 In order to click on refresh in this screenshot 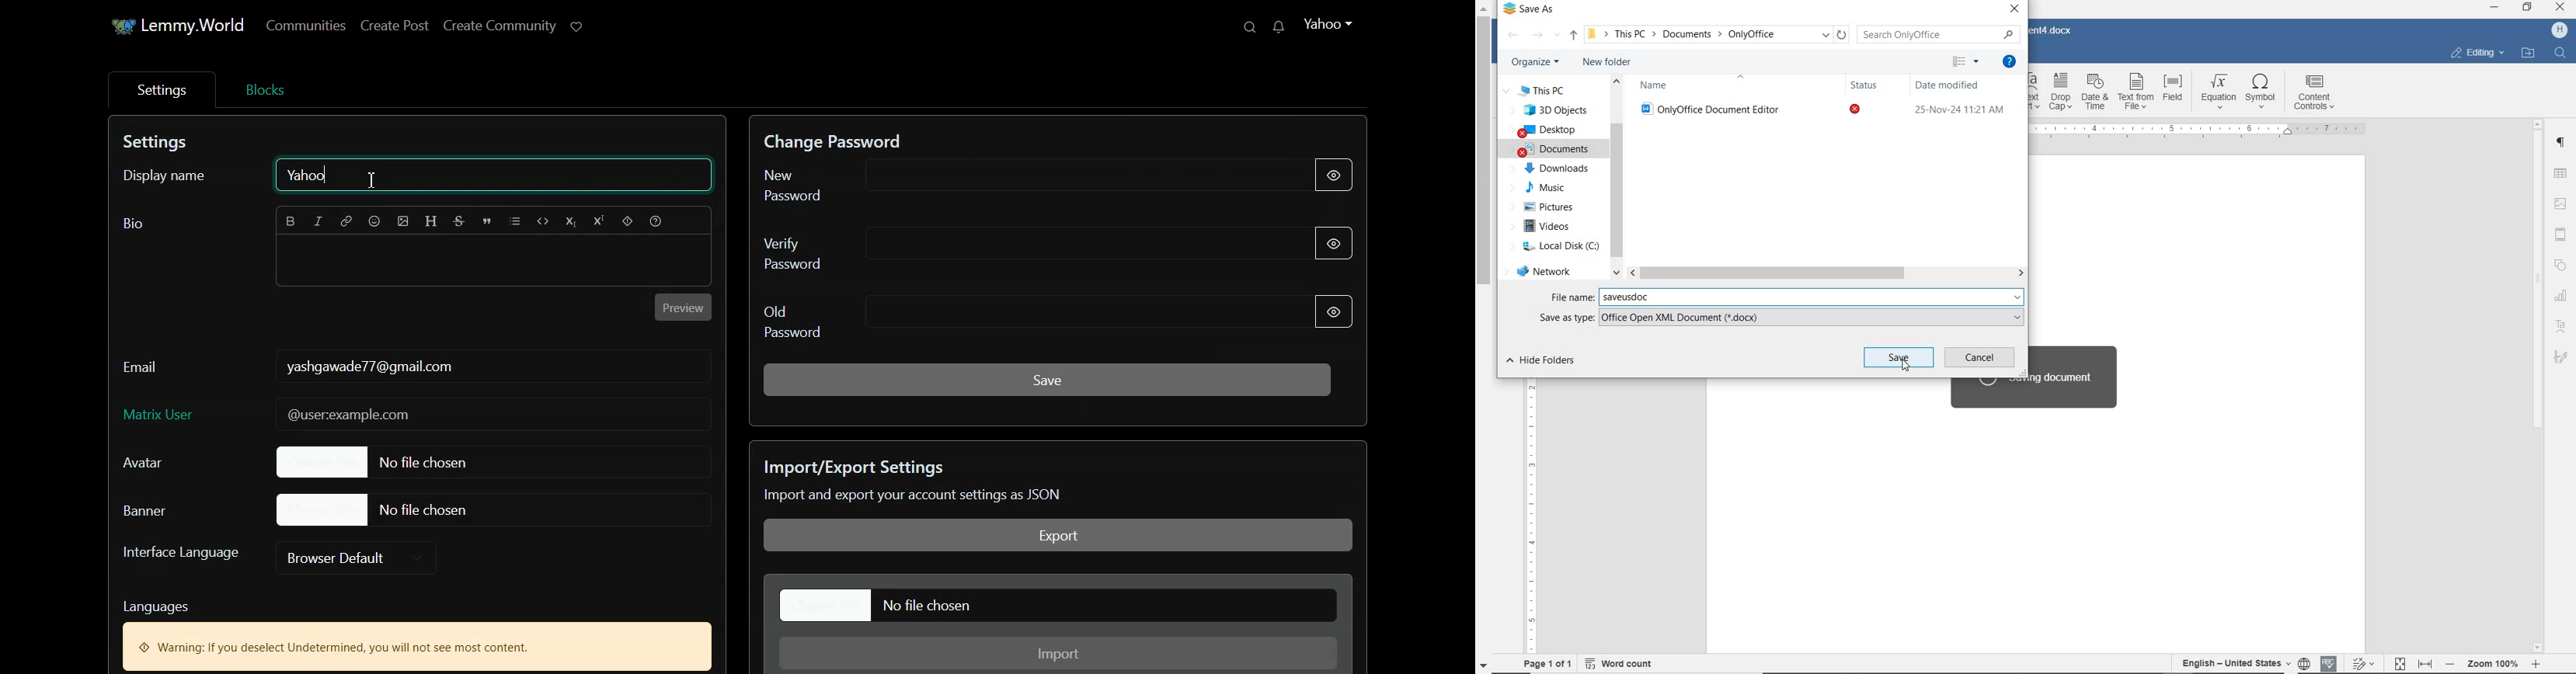, I will do `click(1842, 39)`.